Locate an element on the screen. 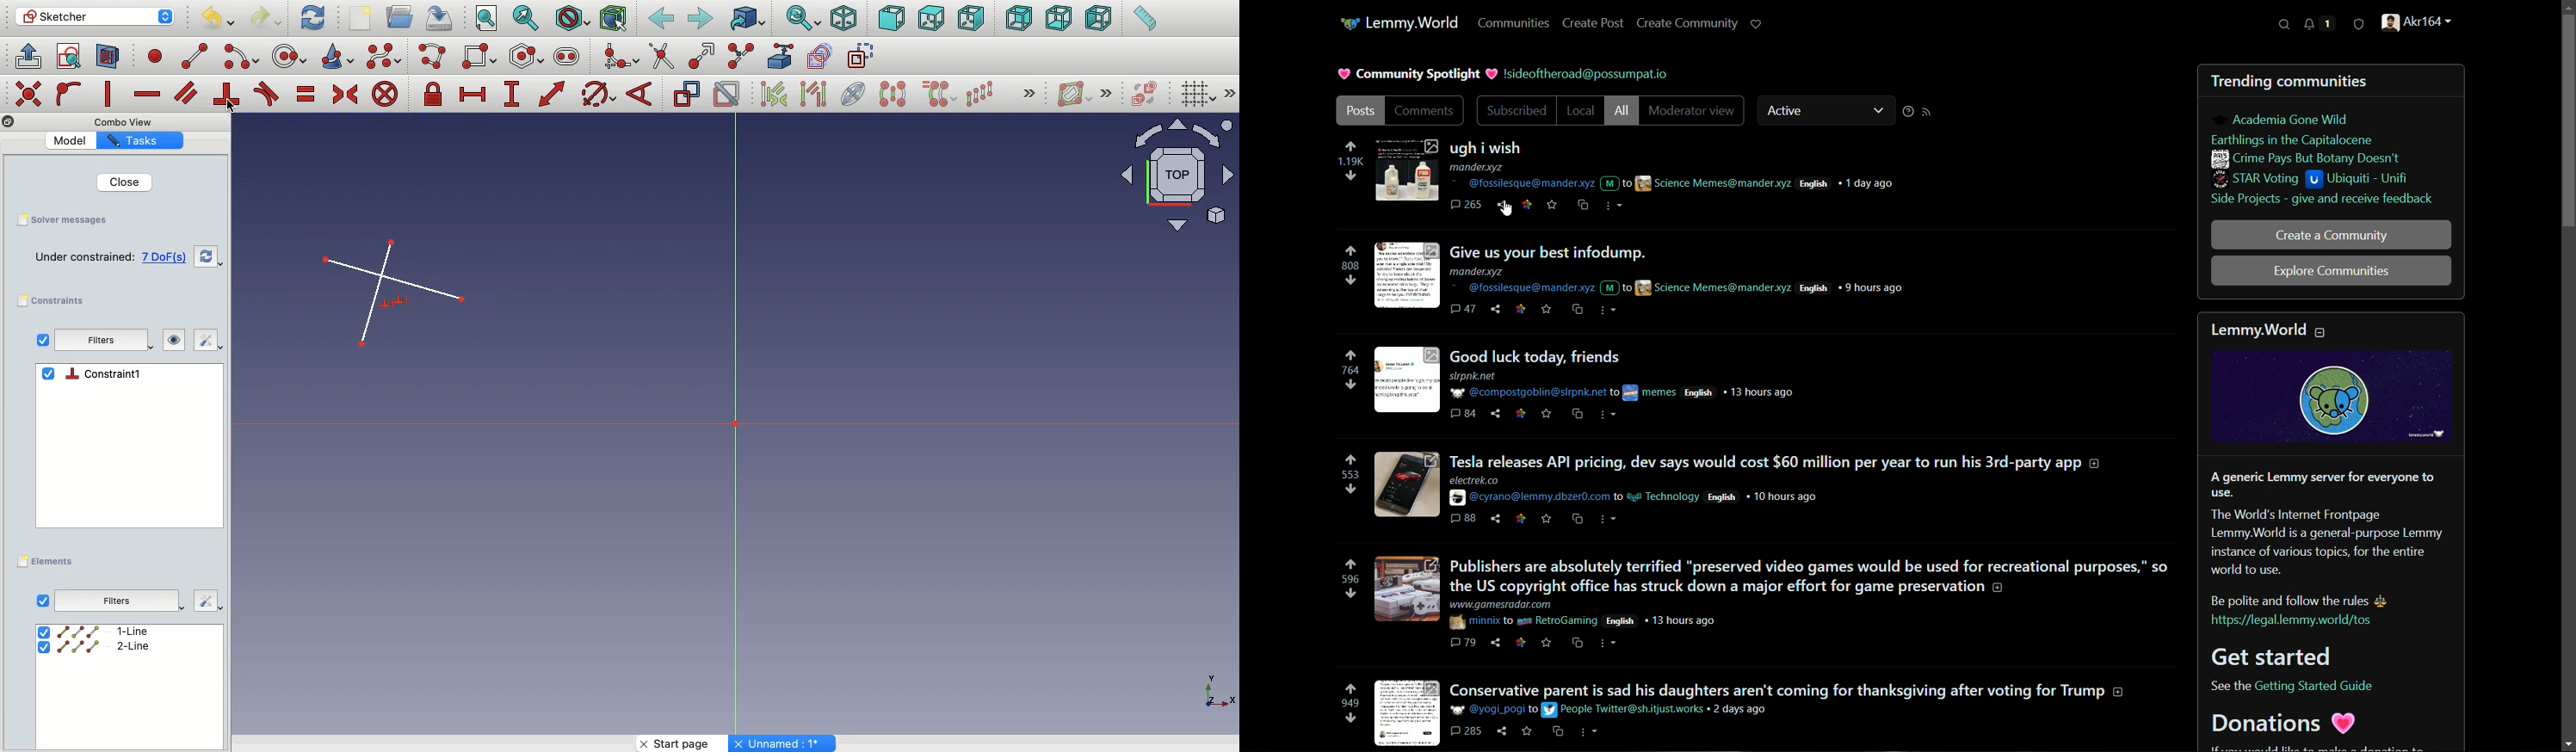 The width and height of the screenshot is (2576, 756). @fossilesque@mander.xyz is located at coordinates (1521, 183).